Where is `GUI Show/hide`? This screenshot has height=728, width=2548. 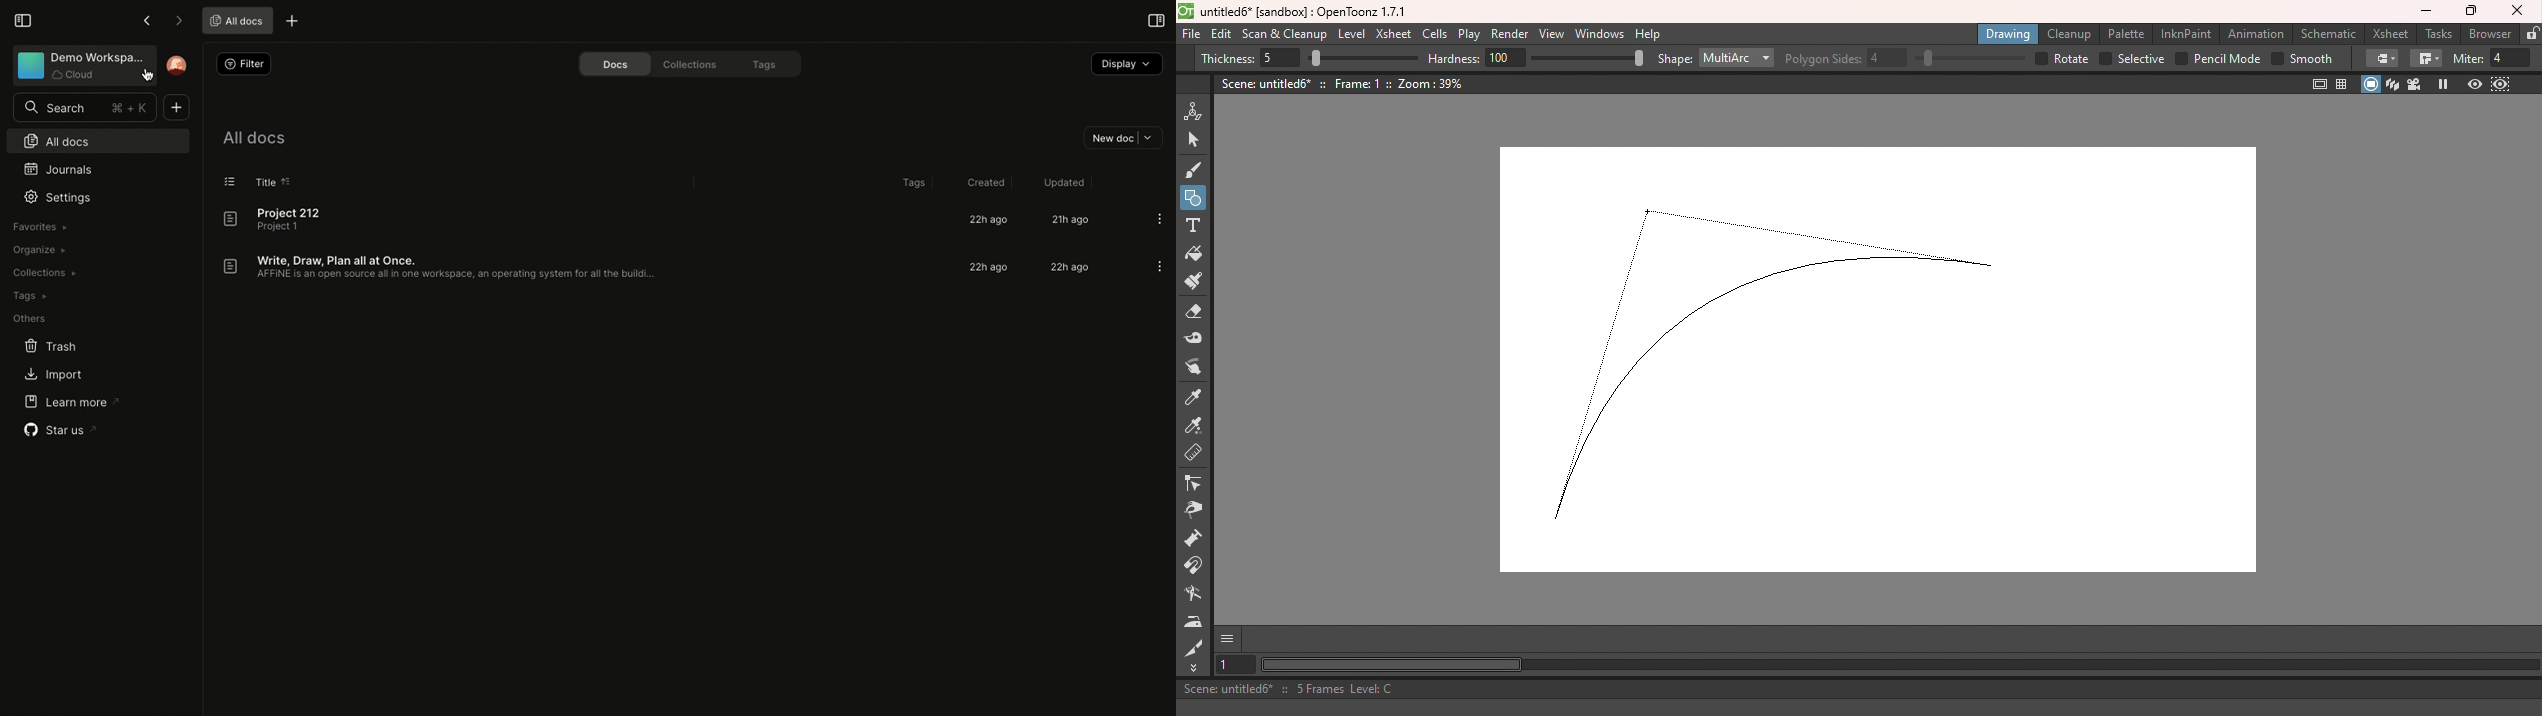 GUI Show/hide is located at coordinates (1229, 639).